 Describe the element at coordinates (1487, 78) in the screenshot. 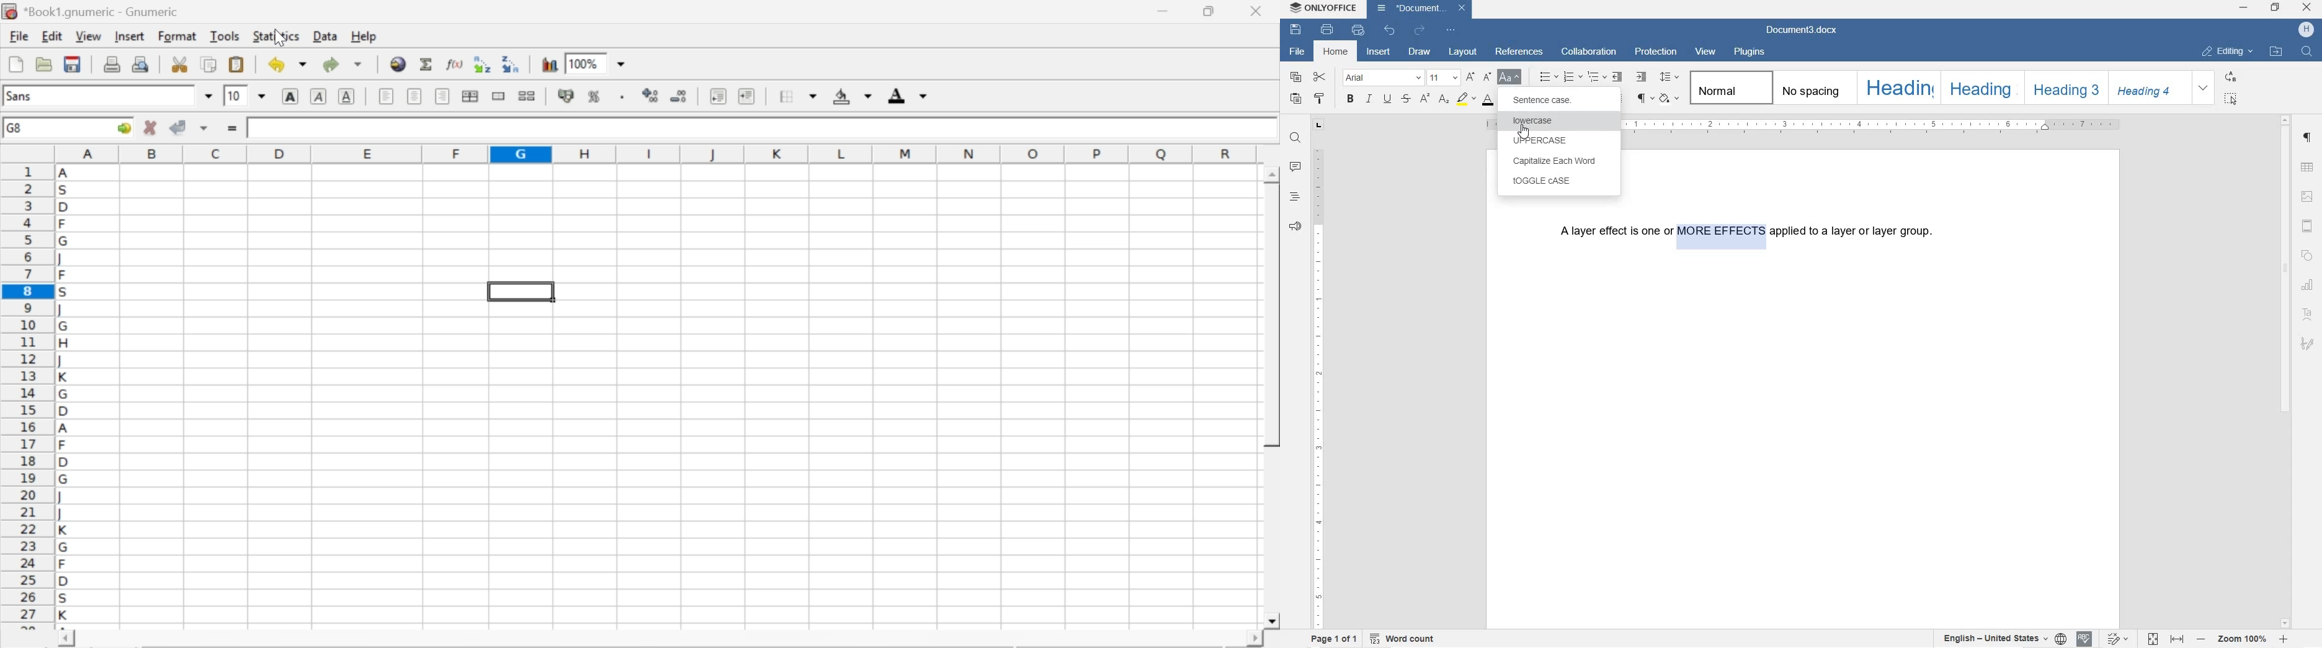

I see `INCREMENT FONT SIZE` at that location.